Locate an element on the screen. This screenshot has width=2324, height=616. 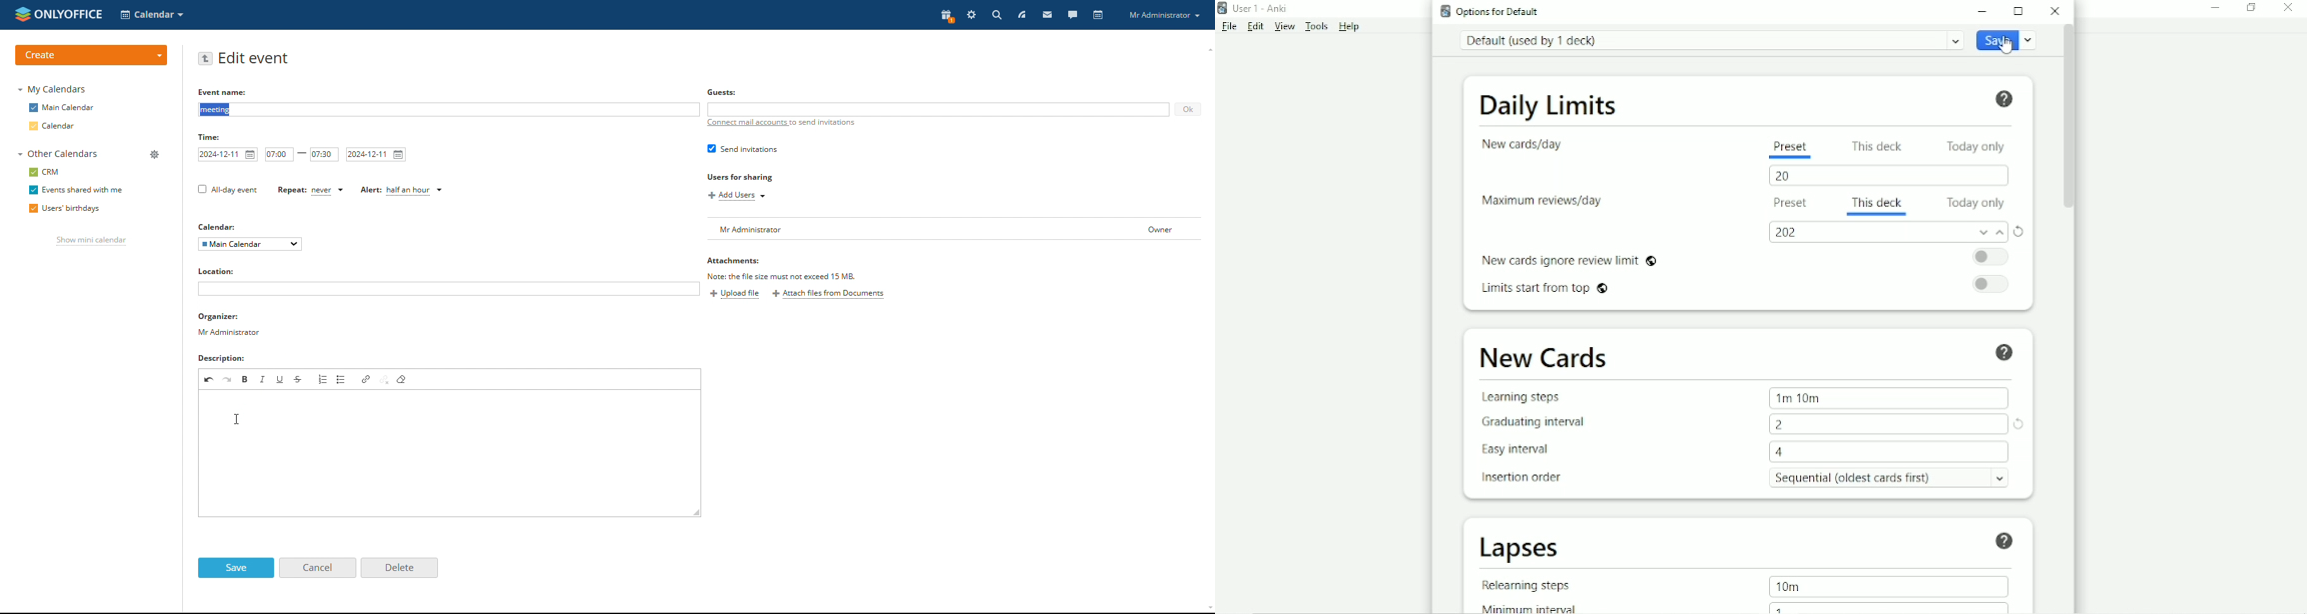
Today only is located at coordinates (1980, 145).